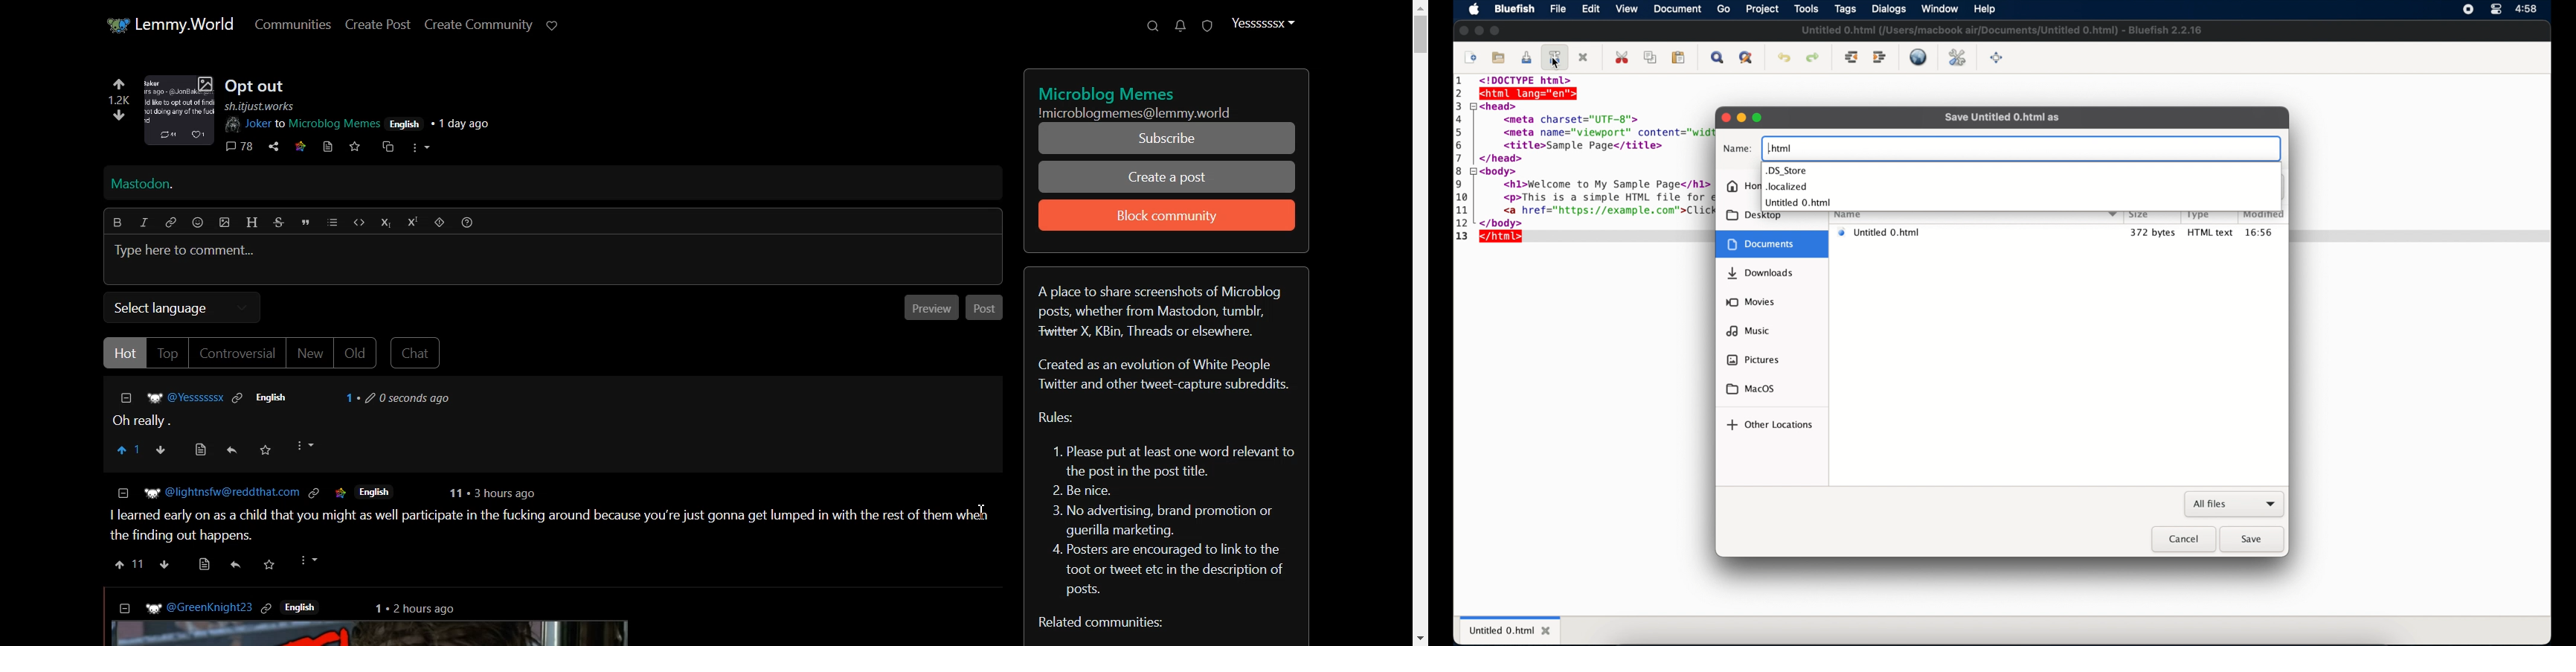 The width and height of the screenshot is (2576, 672). What do you see at coordinates (479, 25) in the screenshot?
I see `Create Community` at bounding box center [479, 25].